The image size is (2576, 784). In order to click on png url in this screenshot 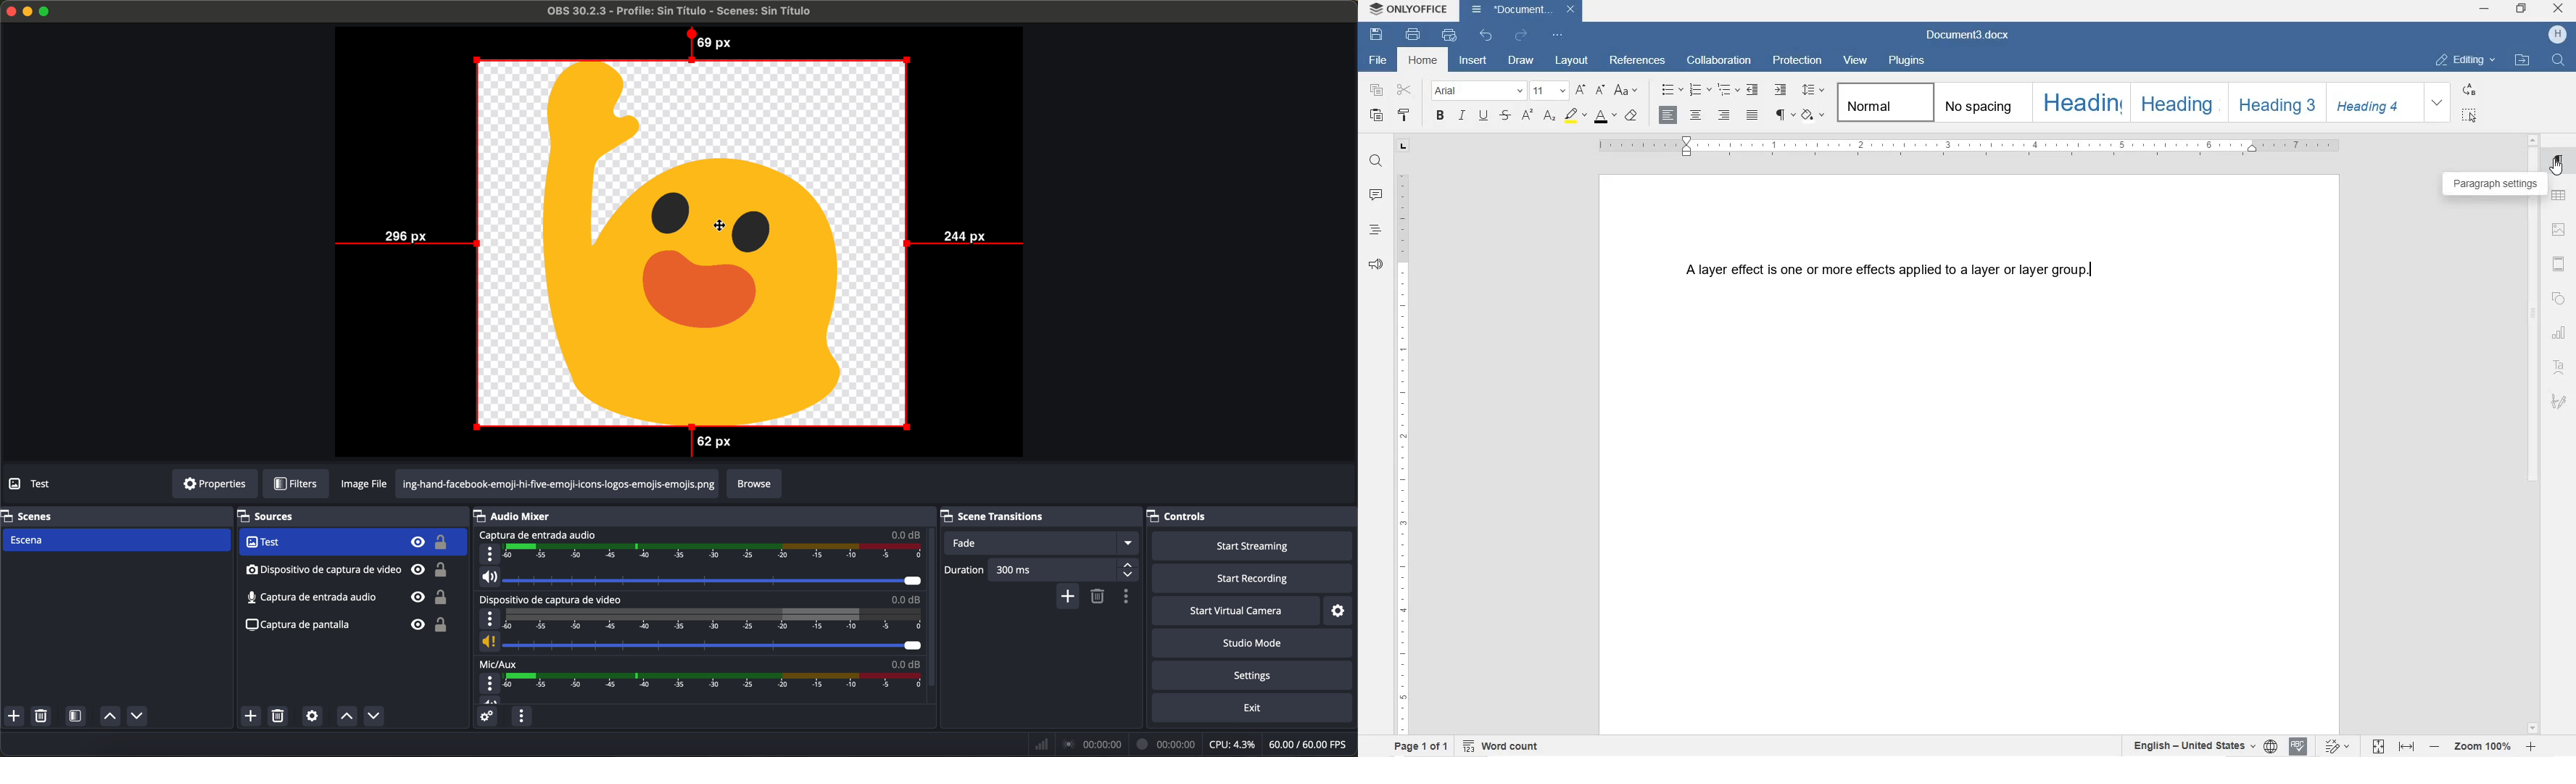, I will do `click(557, 483)`.